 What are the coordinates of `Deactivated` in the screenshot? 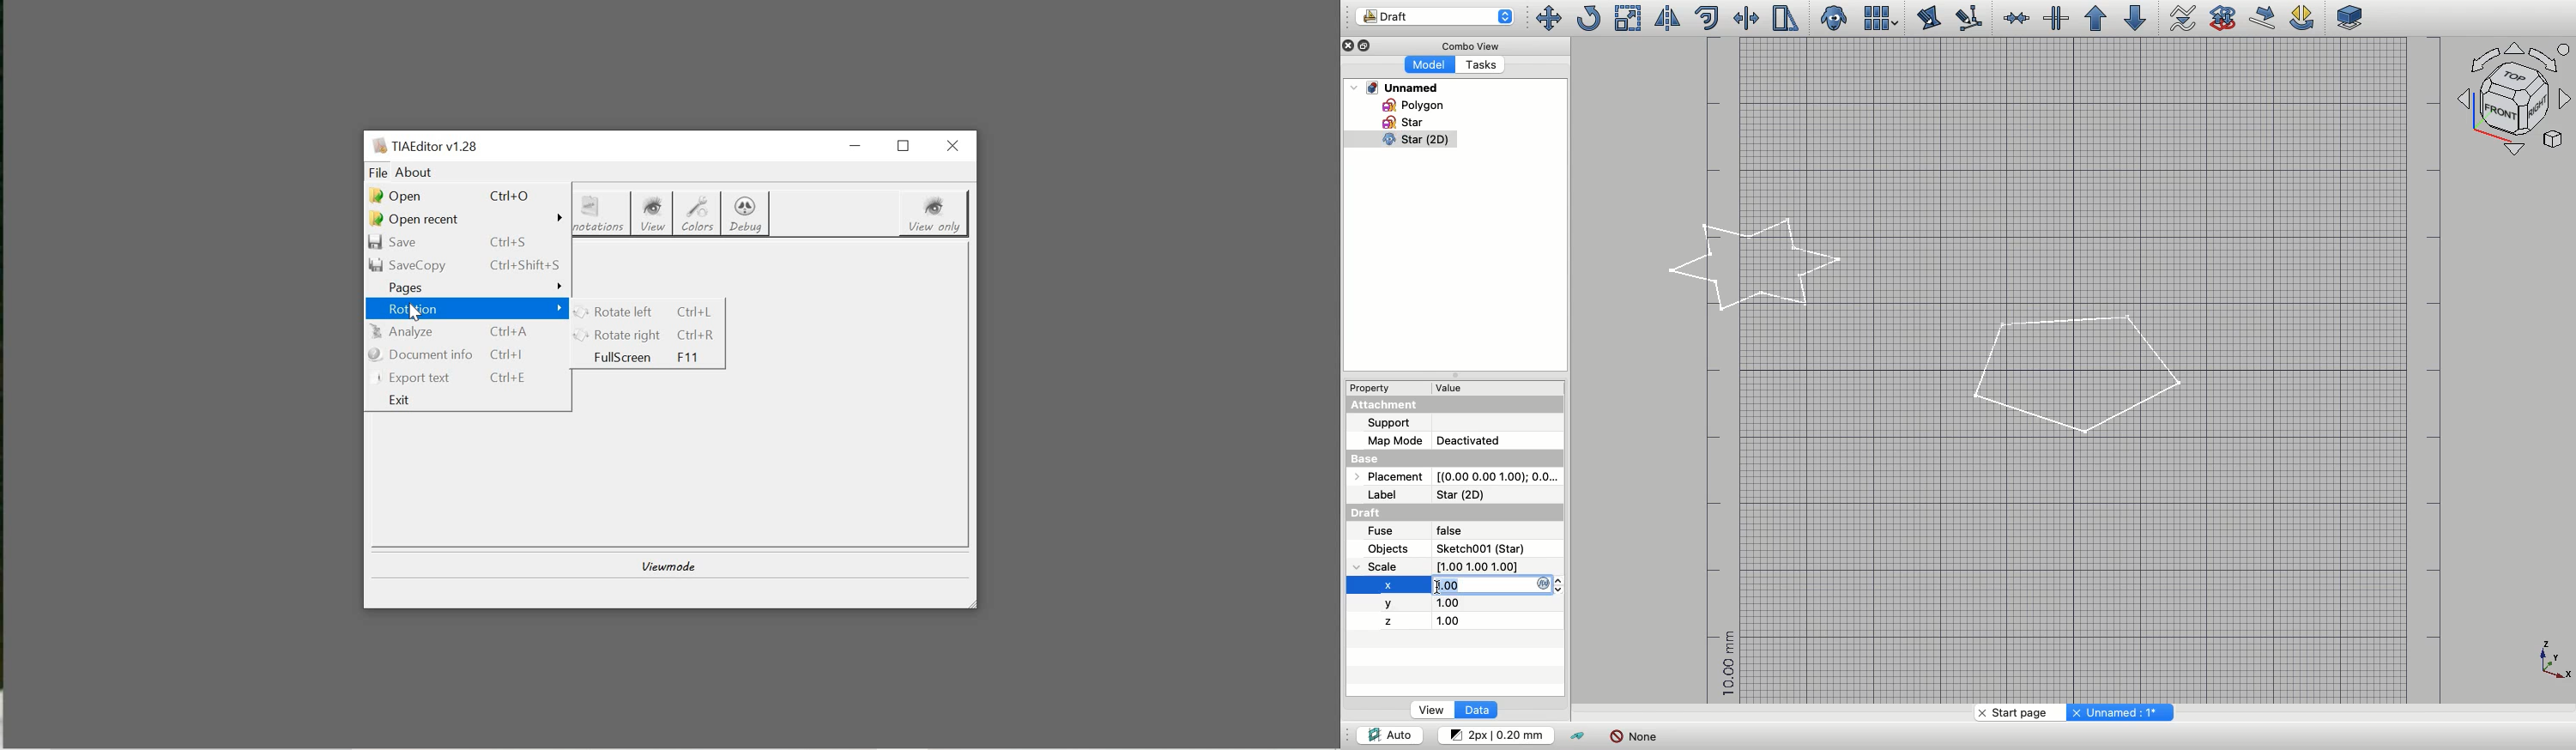 It's located at (1484, 439).